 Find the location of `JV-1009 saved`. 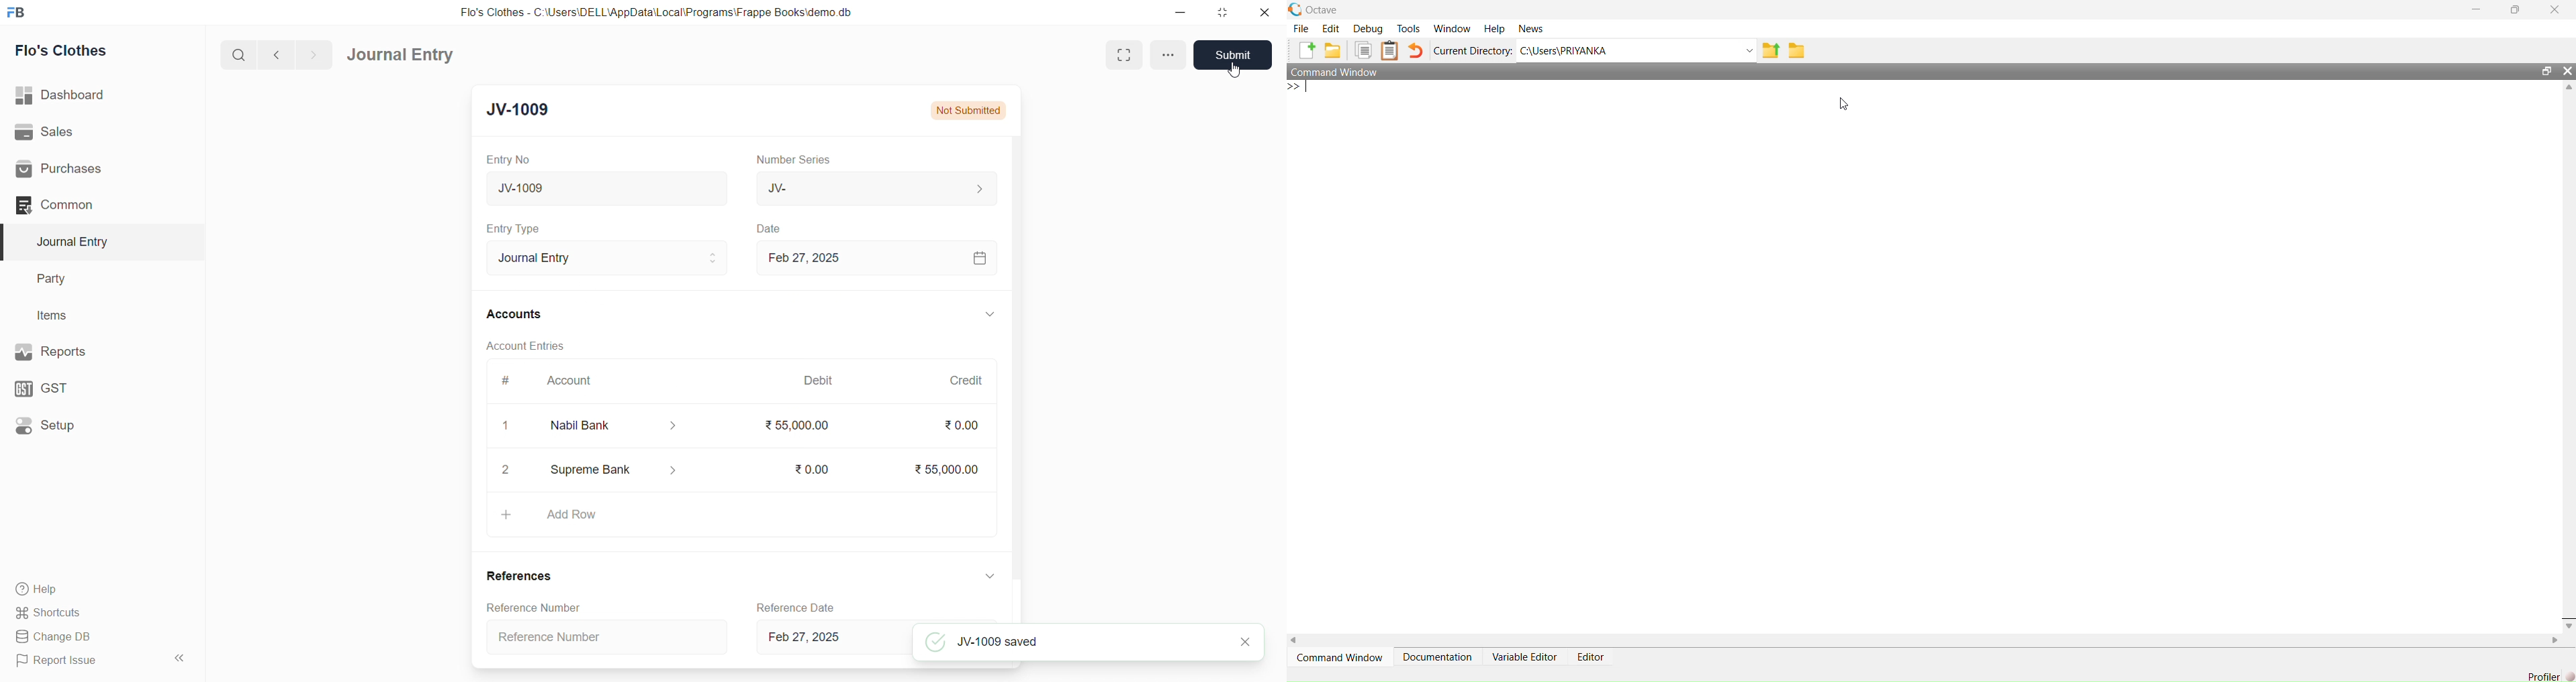

JV-1009 saved is located at coordinates (1070, 644).